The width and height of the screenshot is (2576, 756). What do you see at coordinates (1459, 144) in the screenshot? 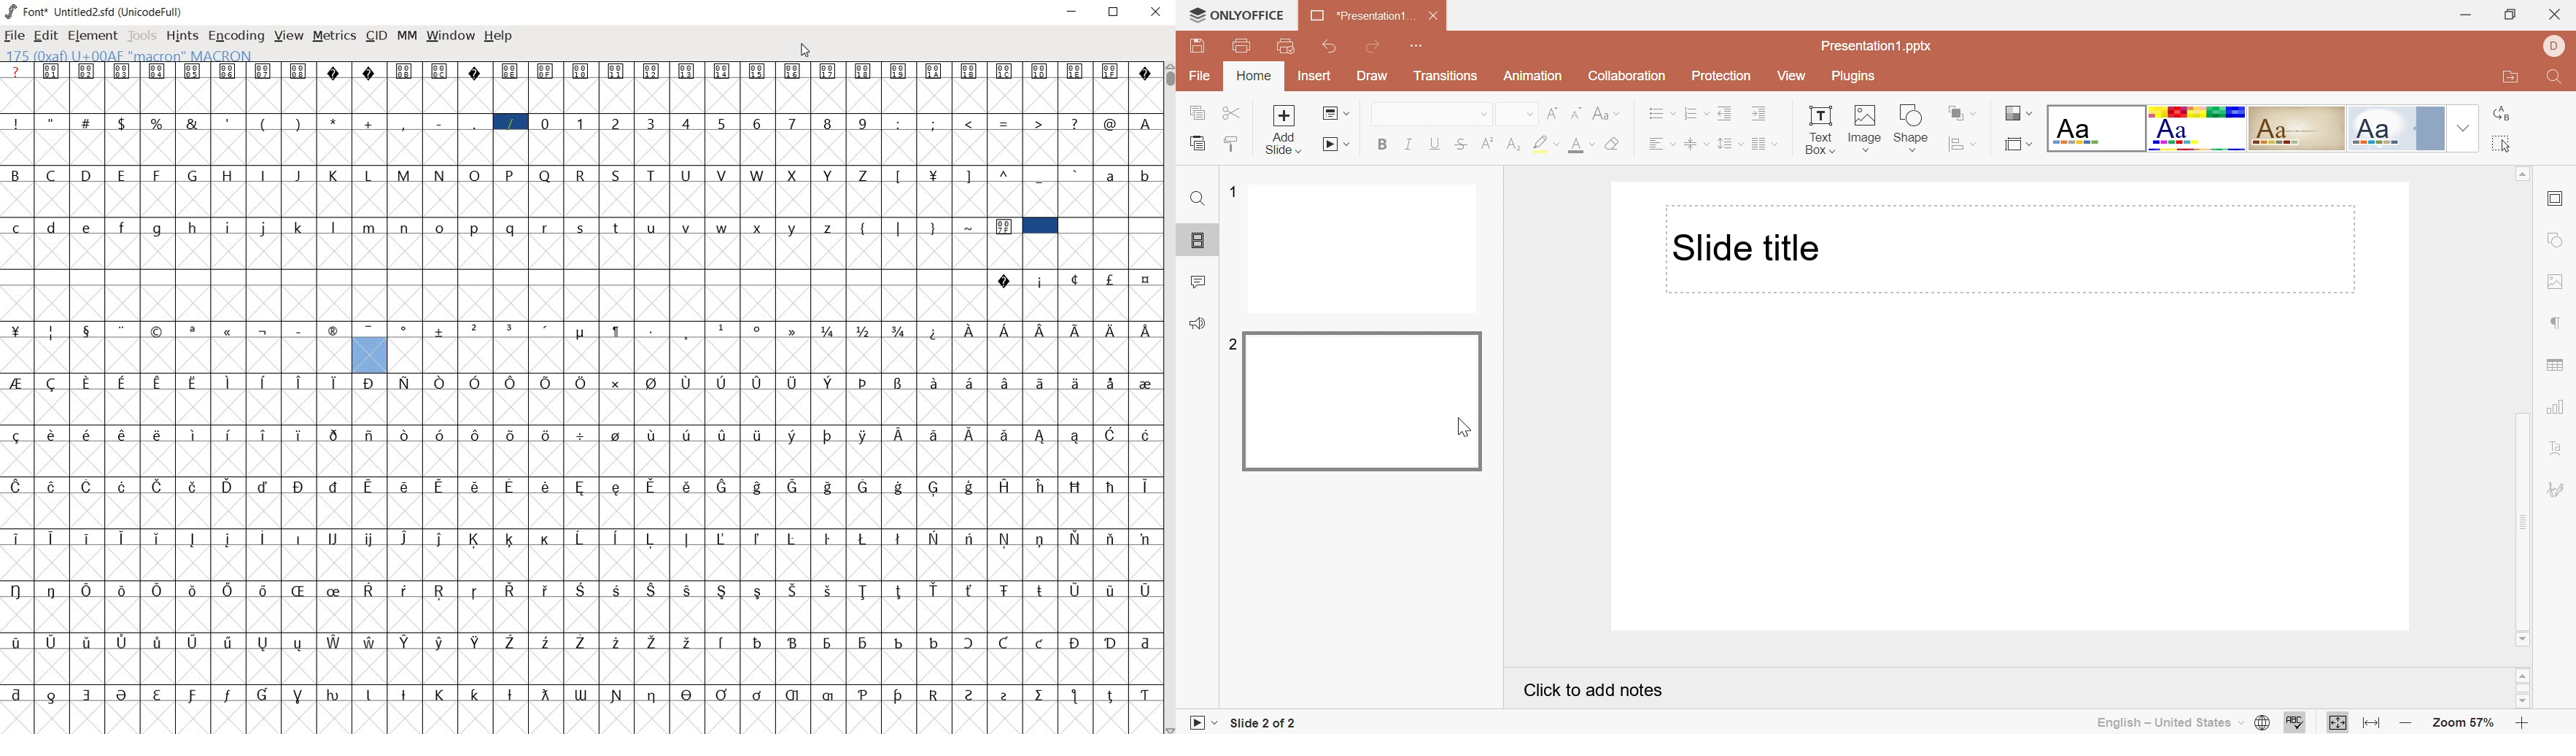
I see `Strikethrough` at bounding box center [1459, 144].